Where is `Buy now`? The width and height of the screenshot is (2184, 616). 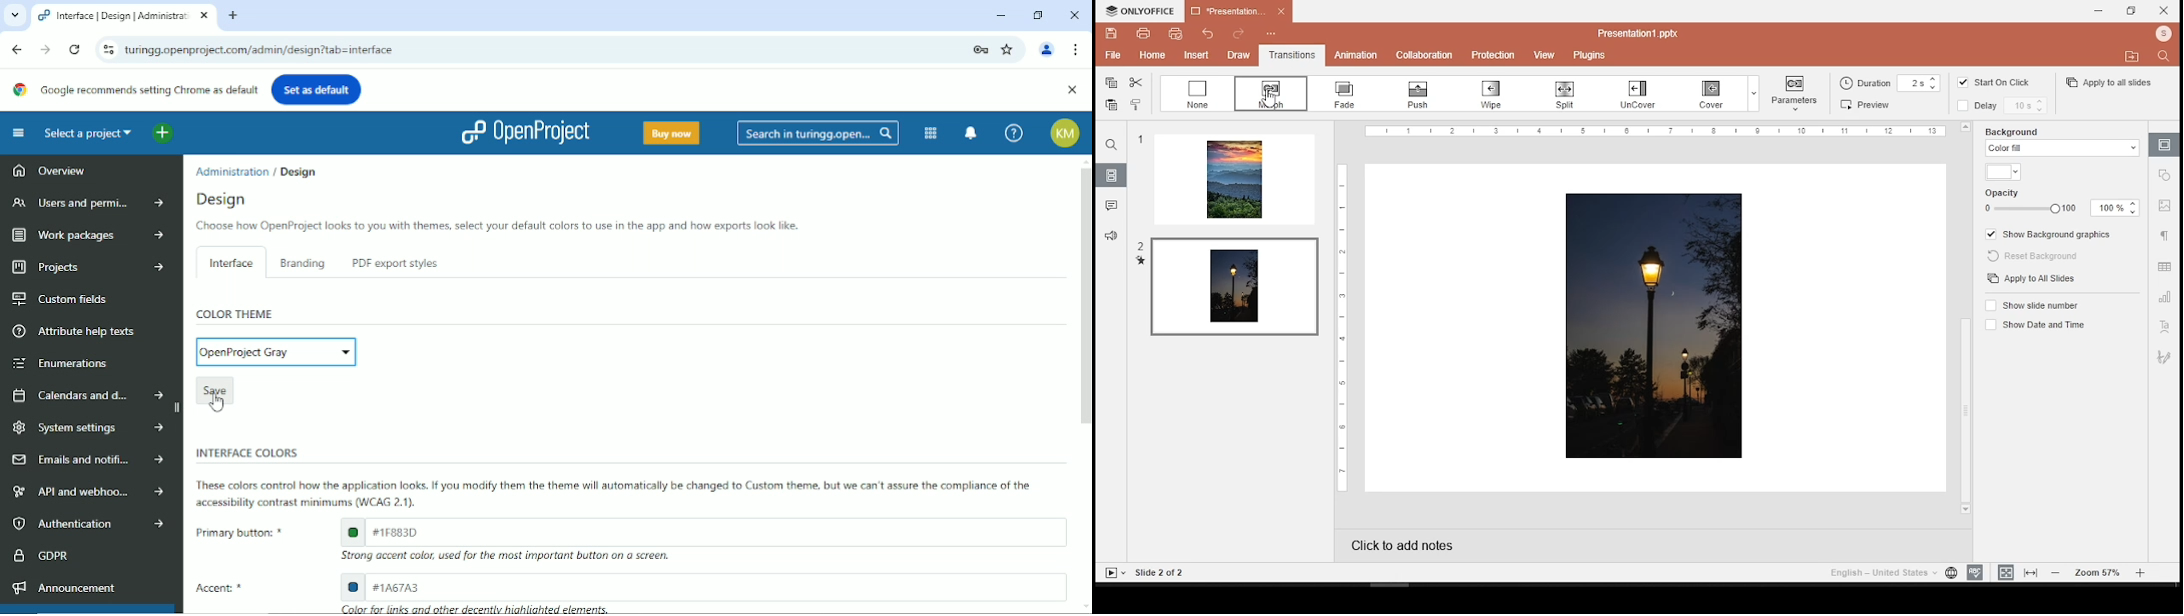
Buy now is located at coordinates (670, 132).